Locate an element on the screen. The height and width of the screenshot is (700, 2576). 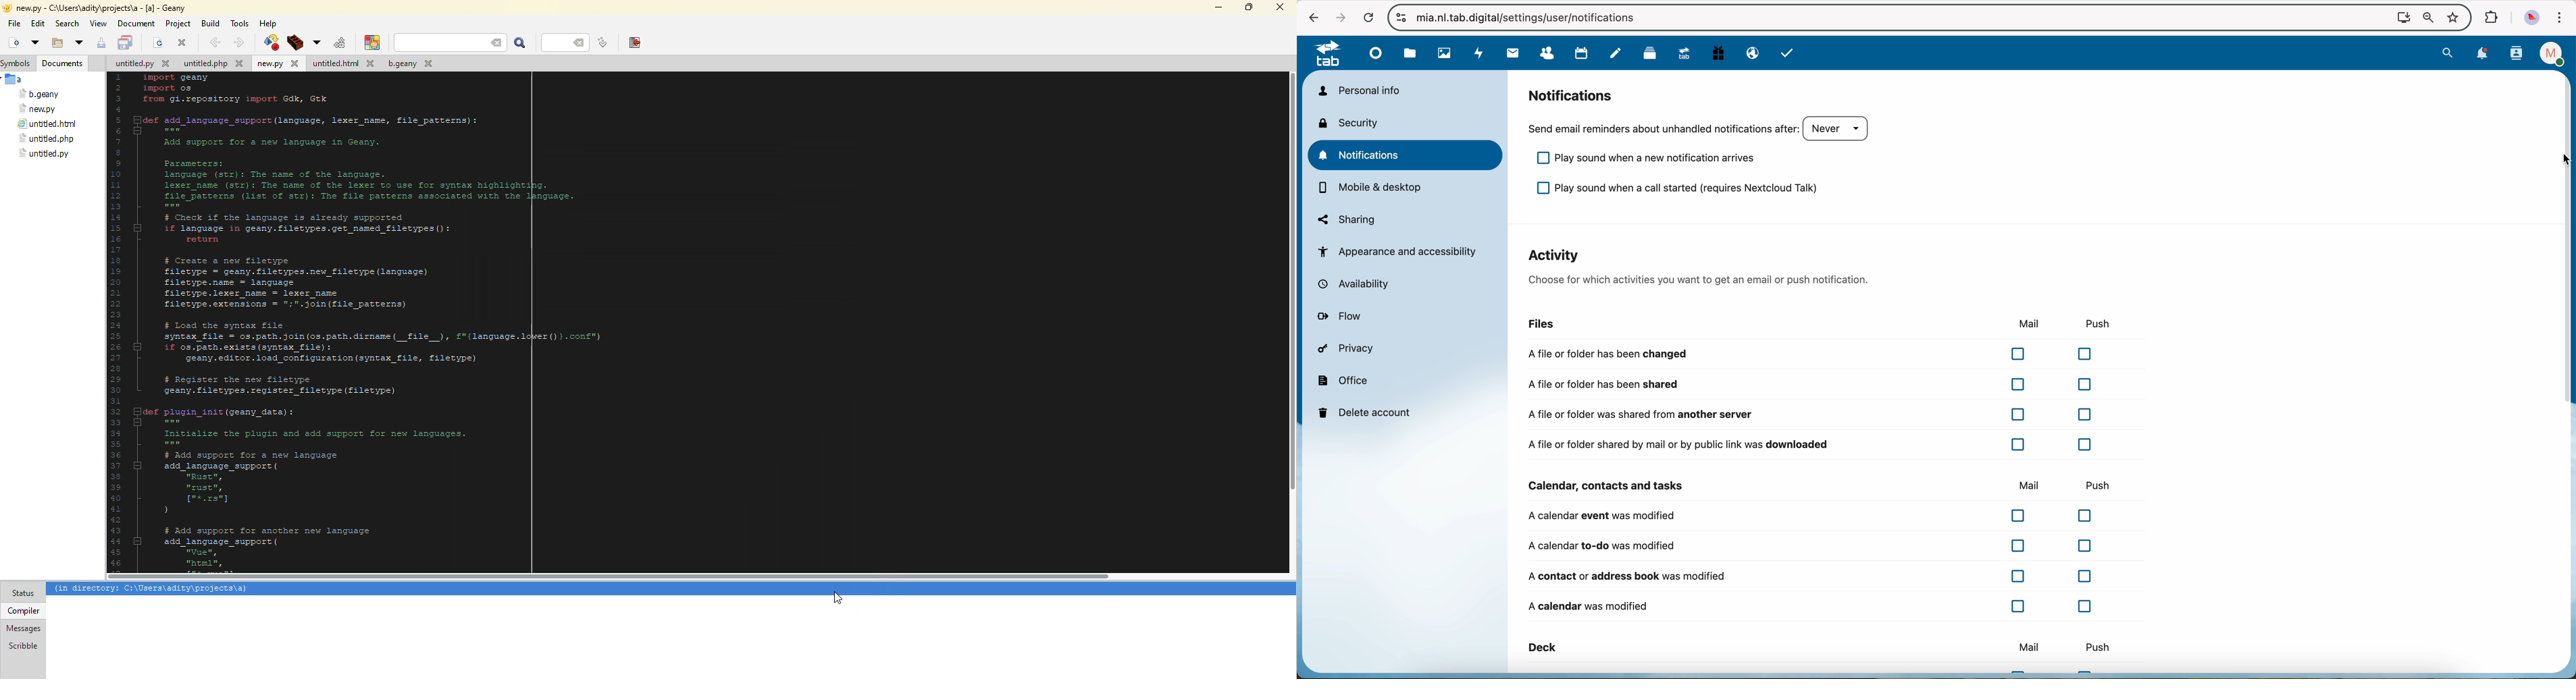
email is located at coordinates (1751, 54).